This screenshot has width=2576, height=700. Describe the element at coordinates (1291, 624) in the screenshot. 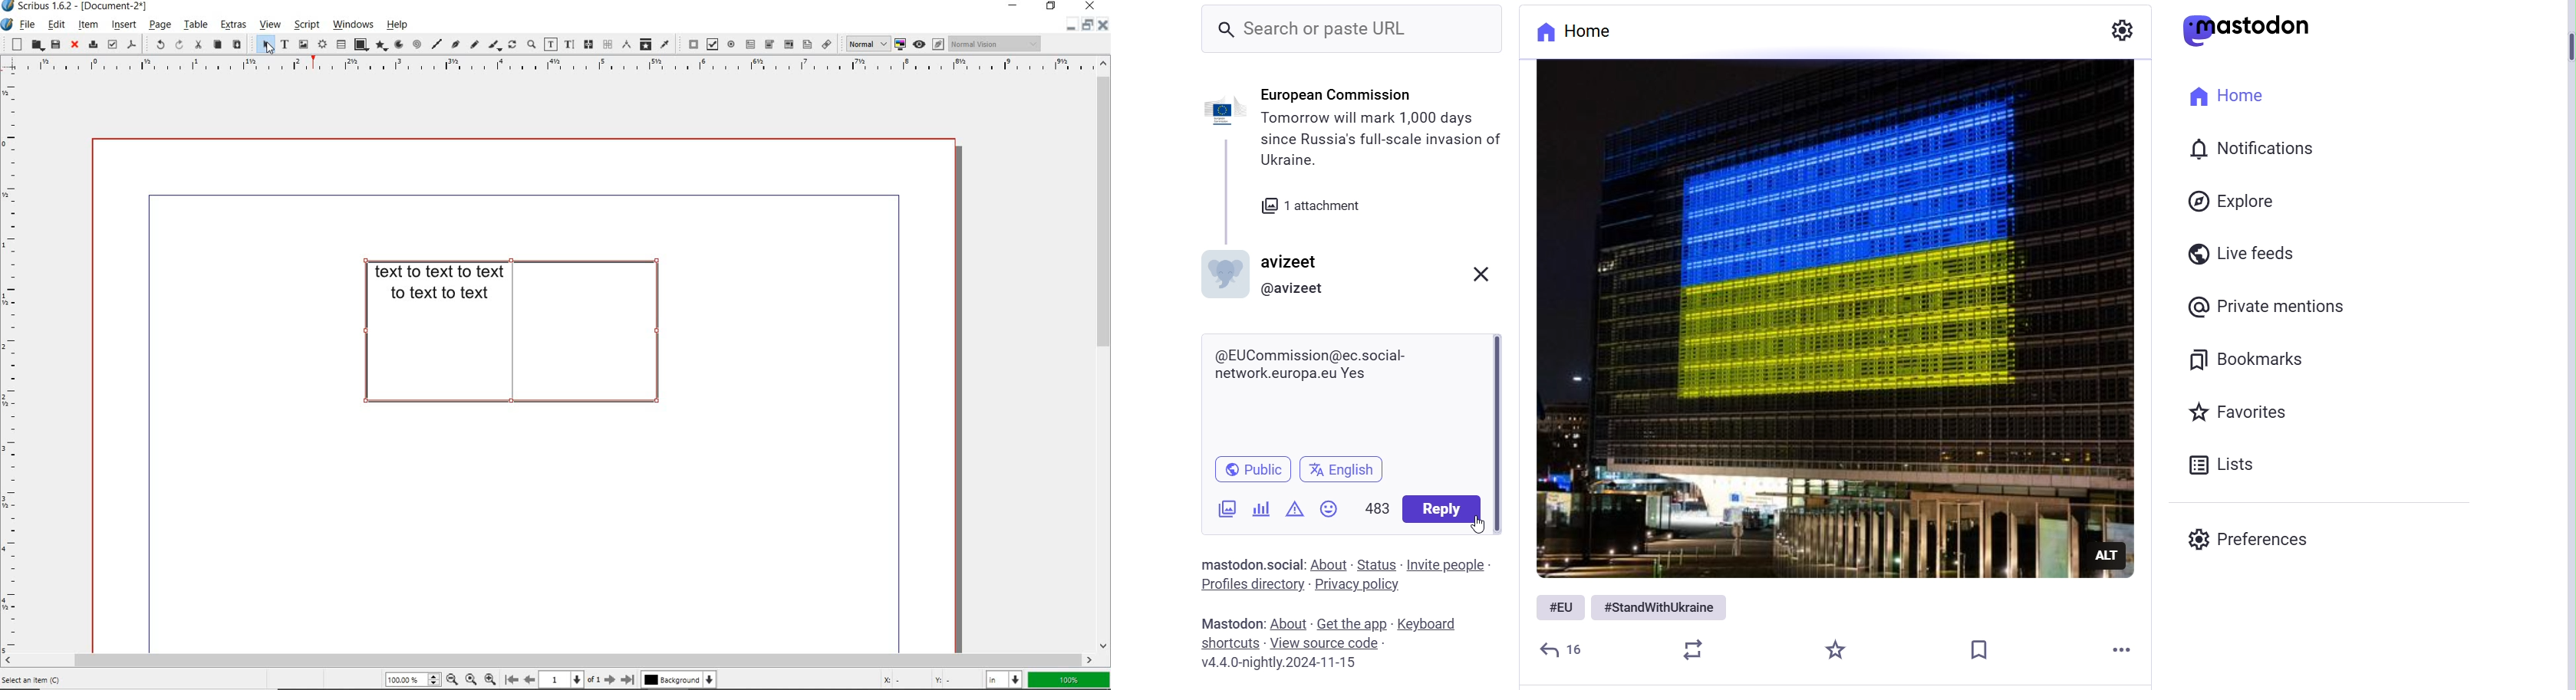

I see `About` at that location.